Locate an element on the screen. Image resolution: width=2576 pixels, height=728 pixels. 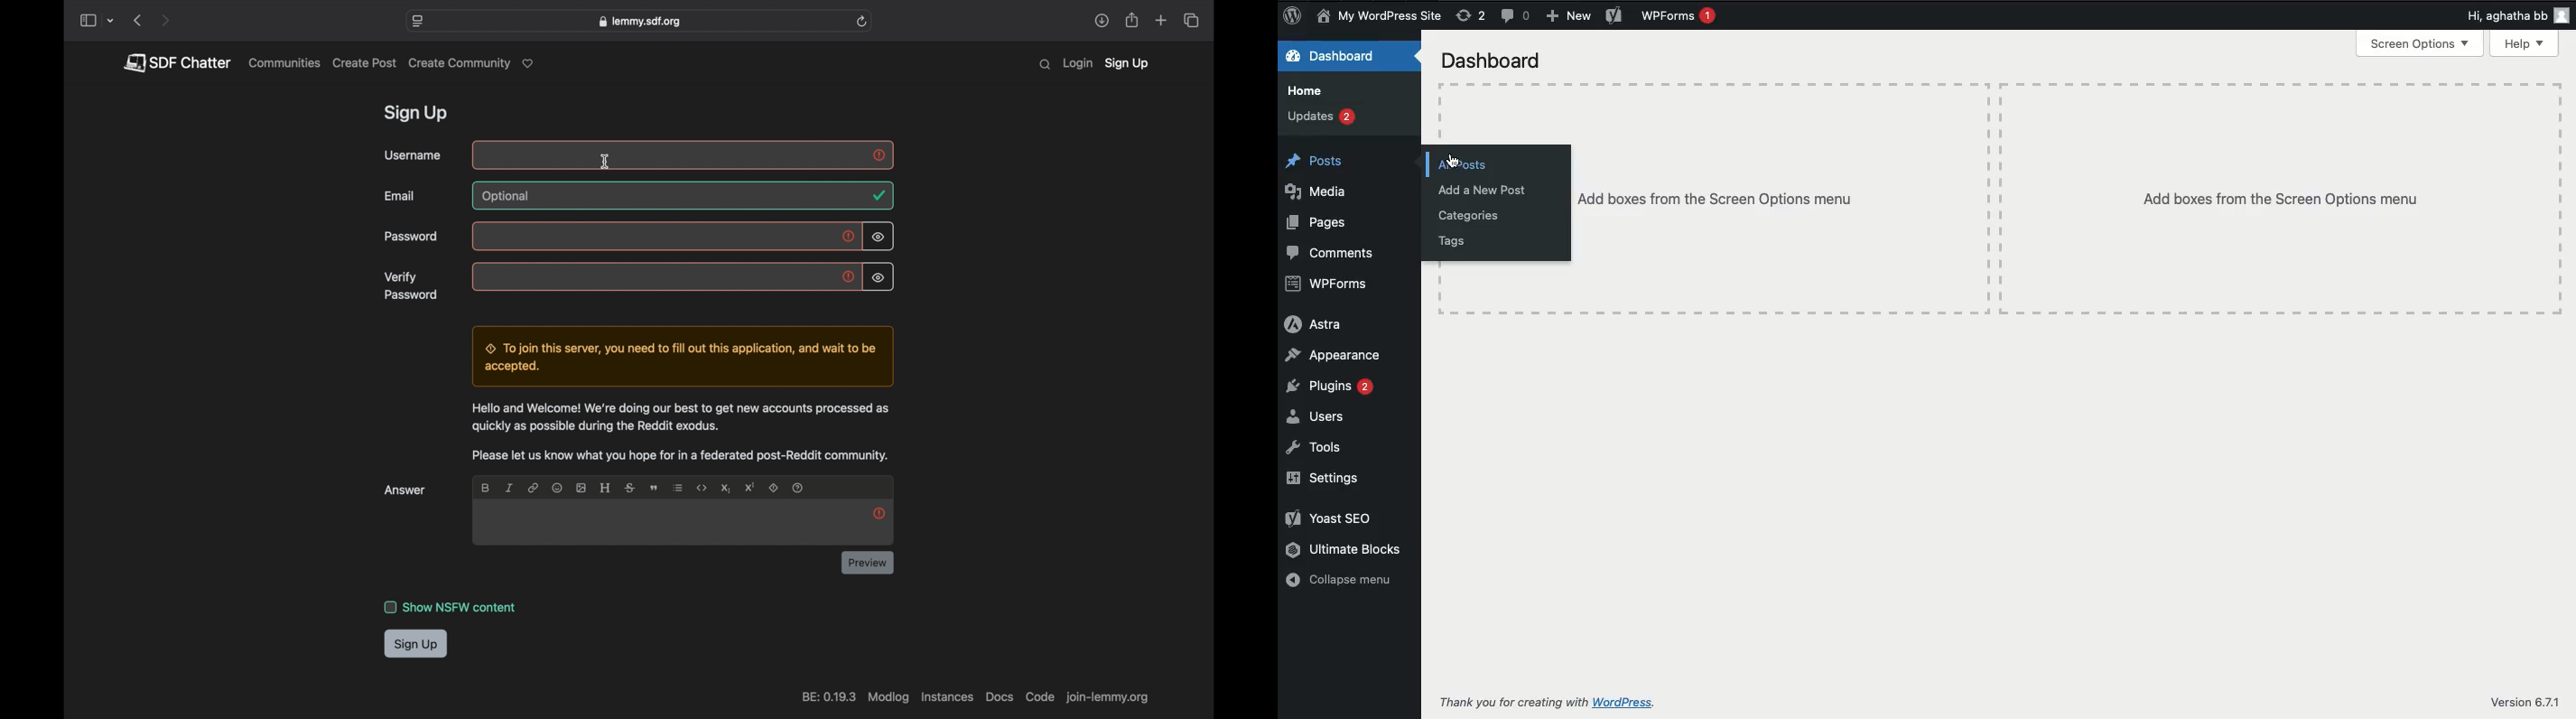
answer is located at coordinates (407, 490).